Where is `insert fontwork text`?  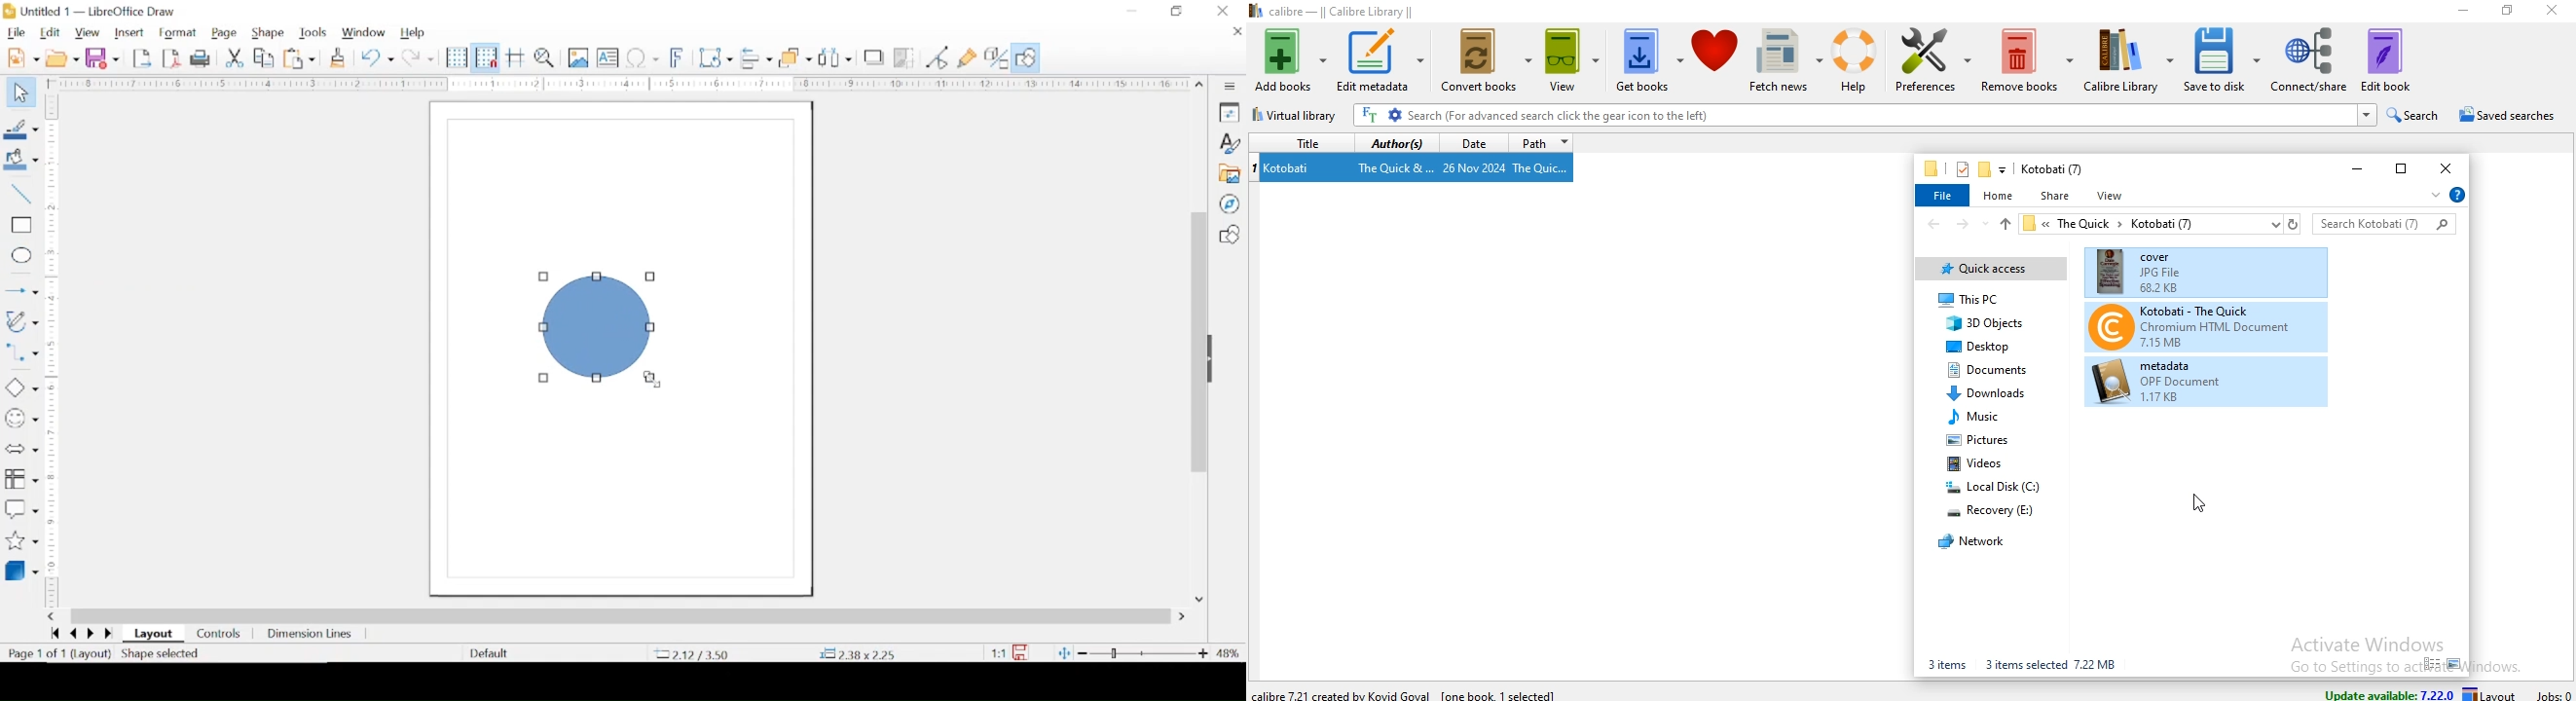
insert fontwork text is located at coordinates (678, 58).